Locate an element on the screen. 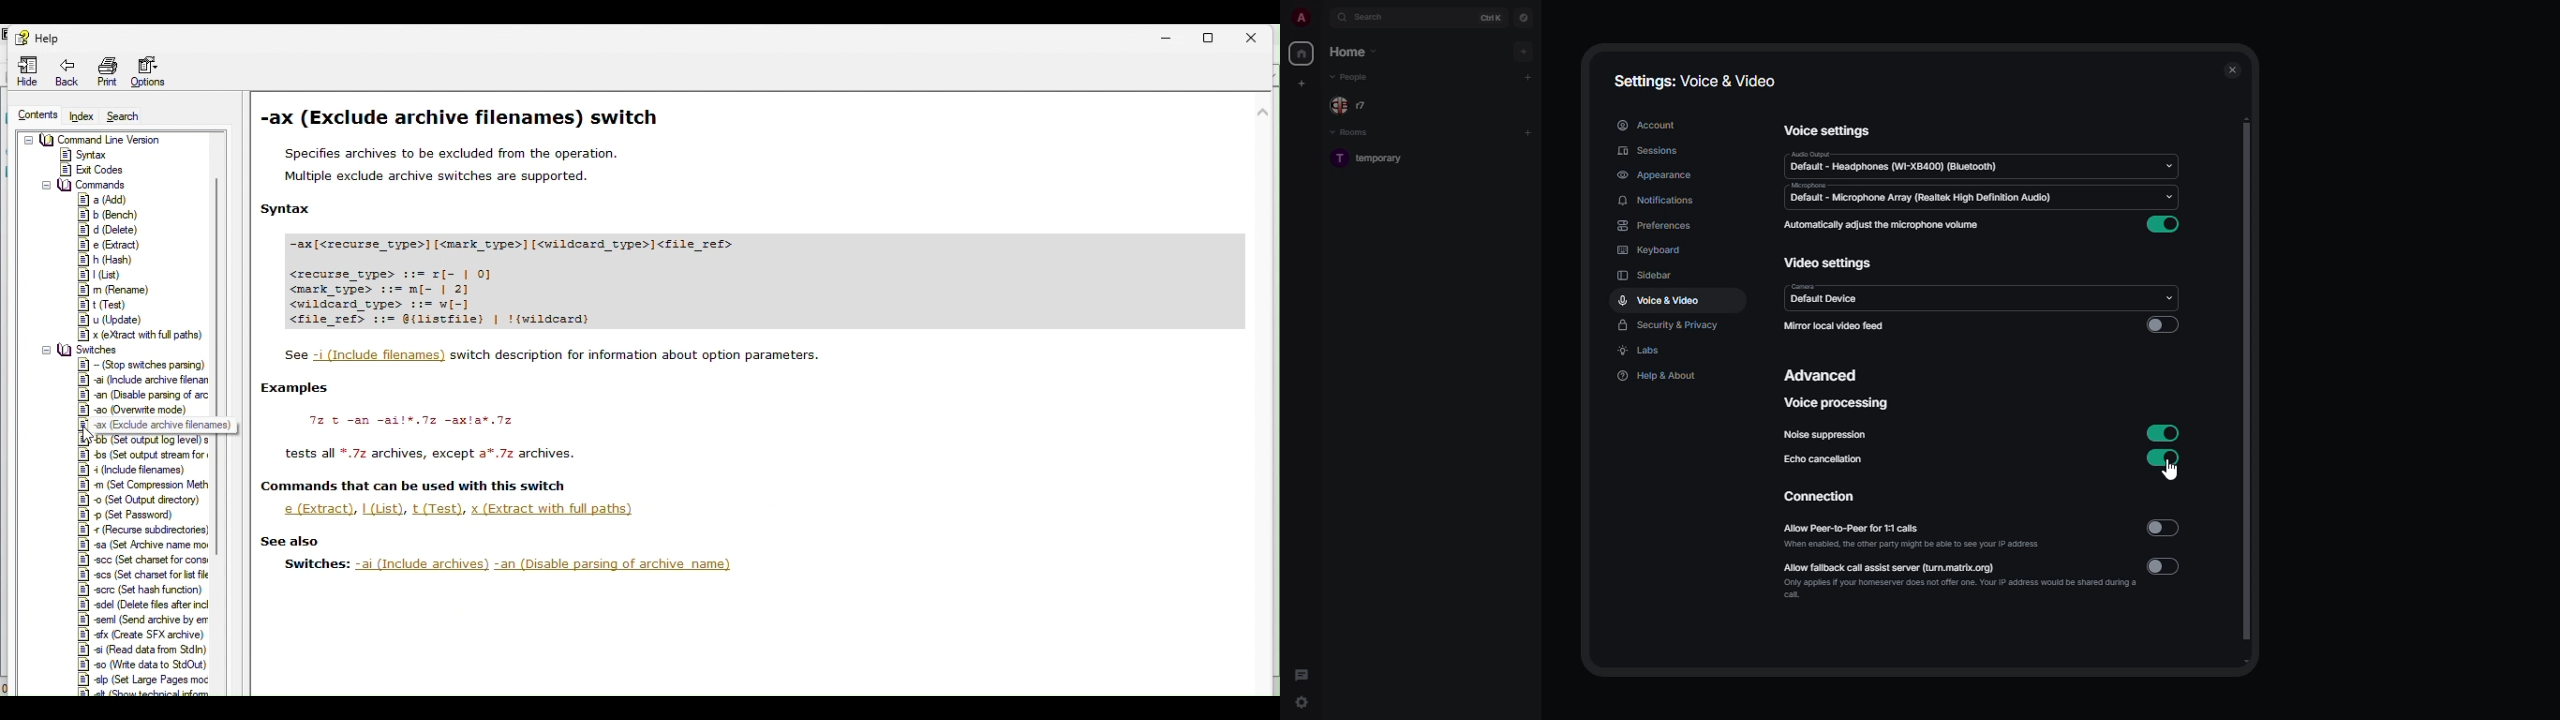 Image resolution: width=2576 pixels, height=728 pixels. drop down is located at coordinates (2170, 165).